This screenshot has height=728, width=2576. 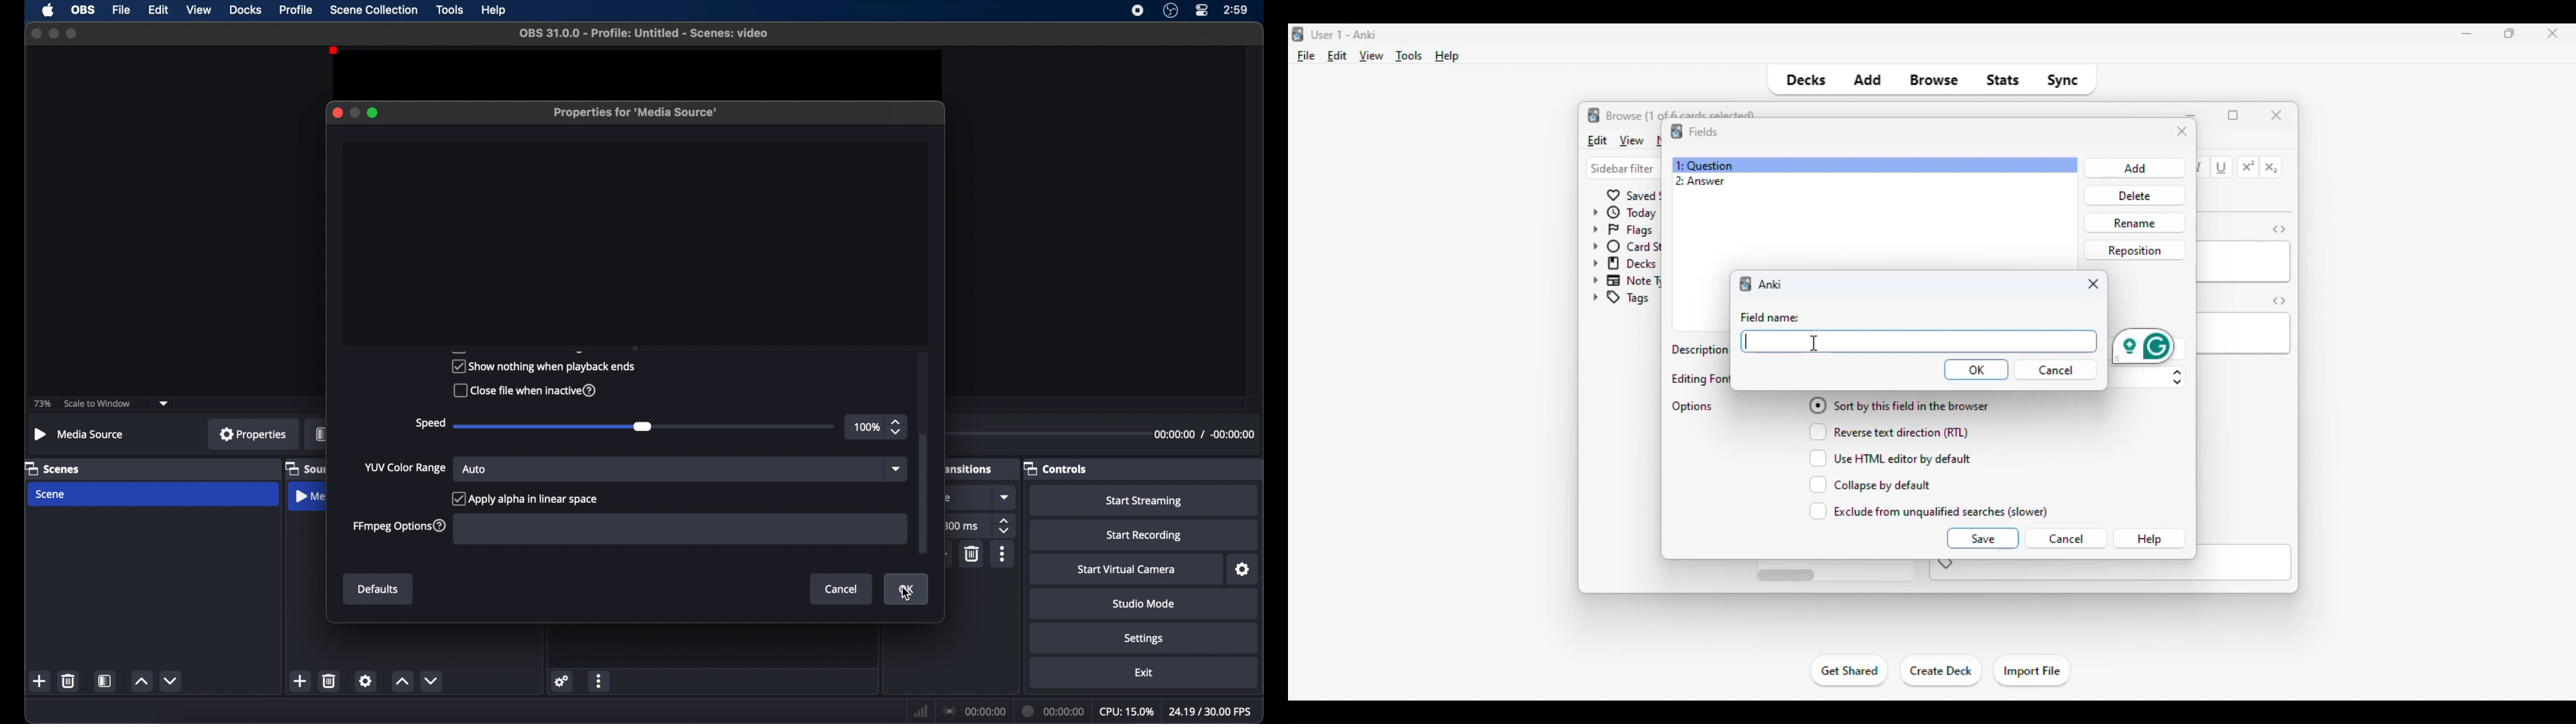 I want to click on close, so click(x=2094, y=284).